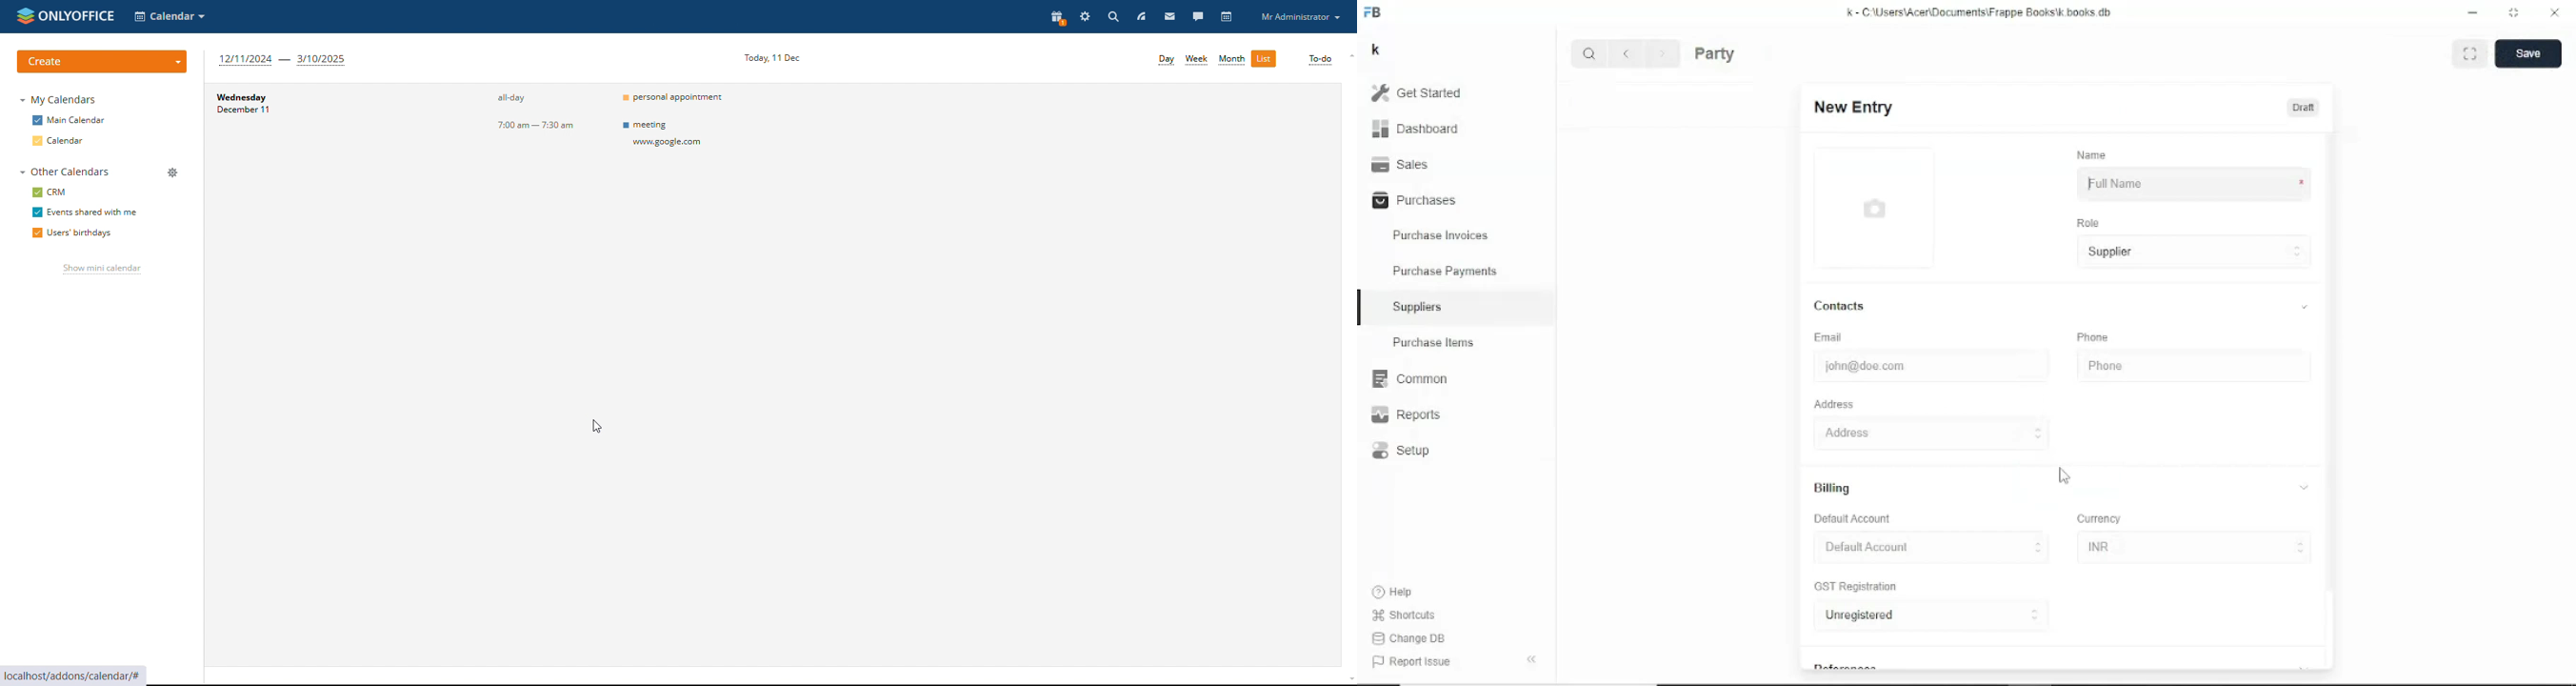 The height and width of the screenshot is (700, 2576). Describe the element at coordinates (1440, 233) in the screenshot. I see `Purchase invoices` at that location.